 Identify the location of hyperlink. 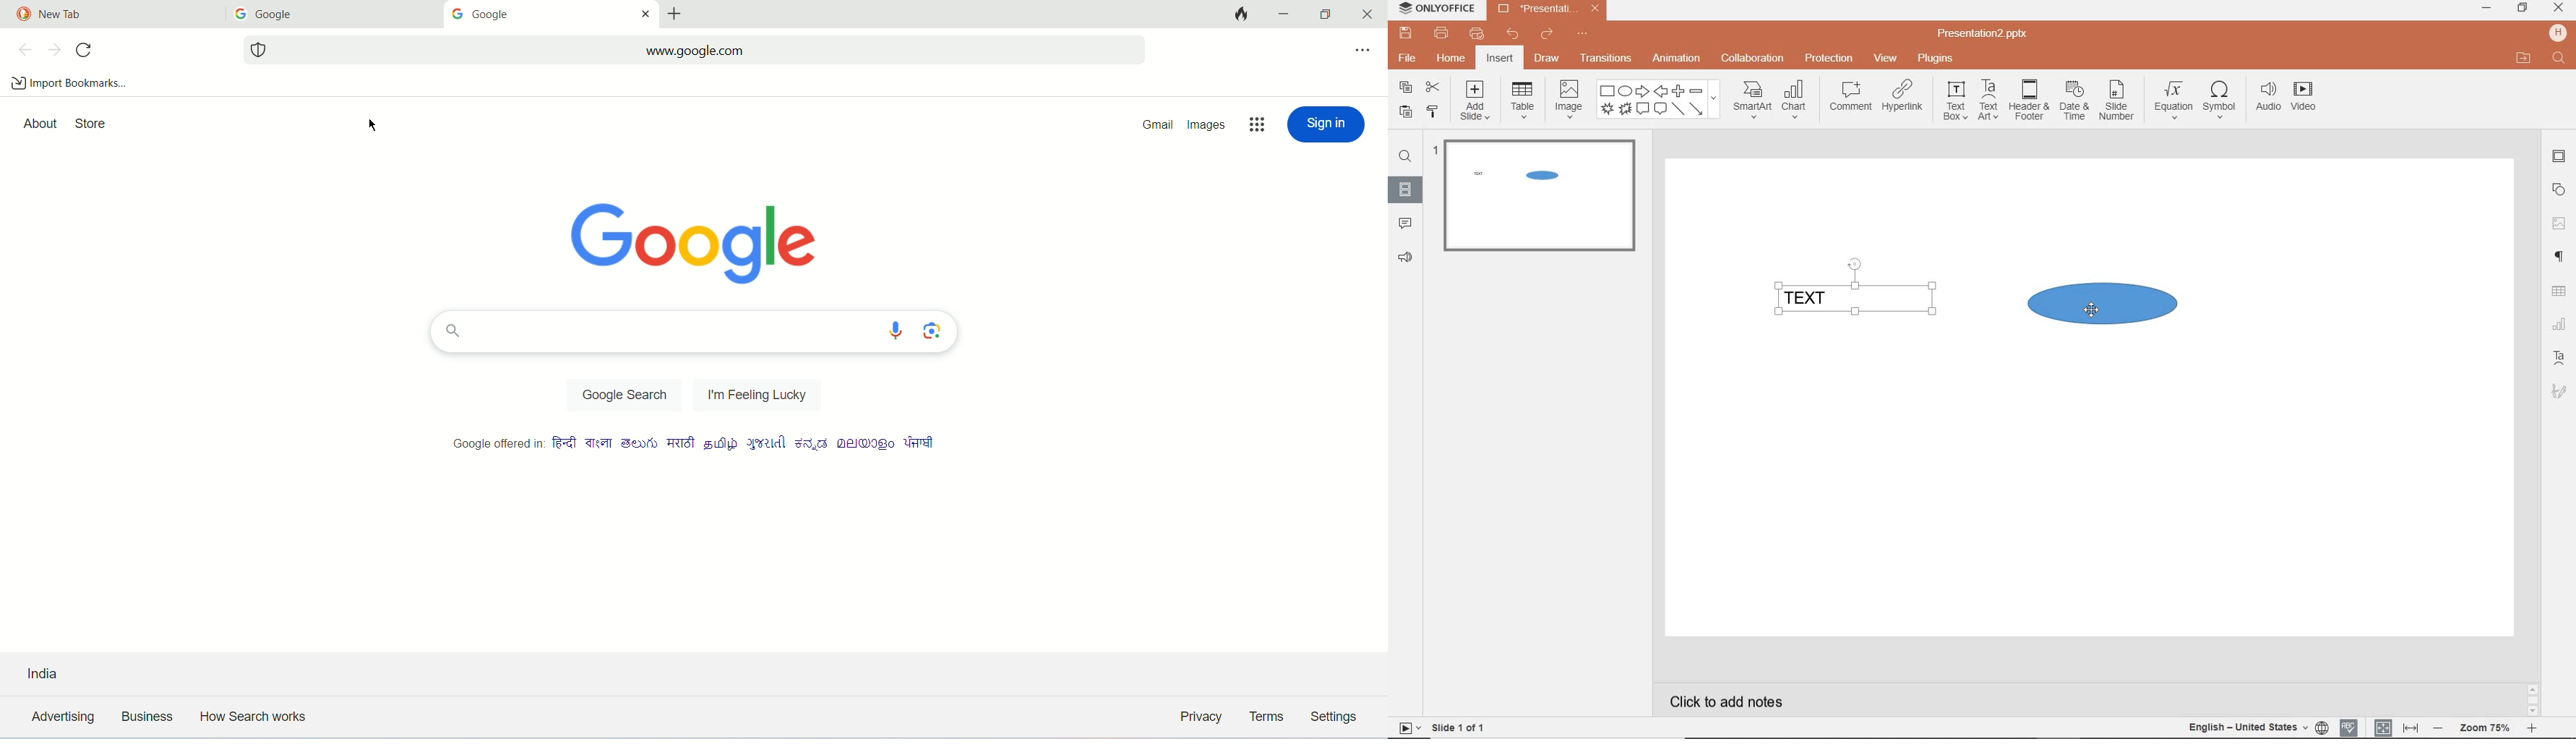
(1904, 97).